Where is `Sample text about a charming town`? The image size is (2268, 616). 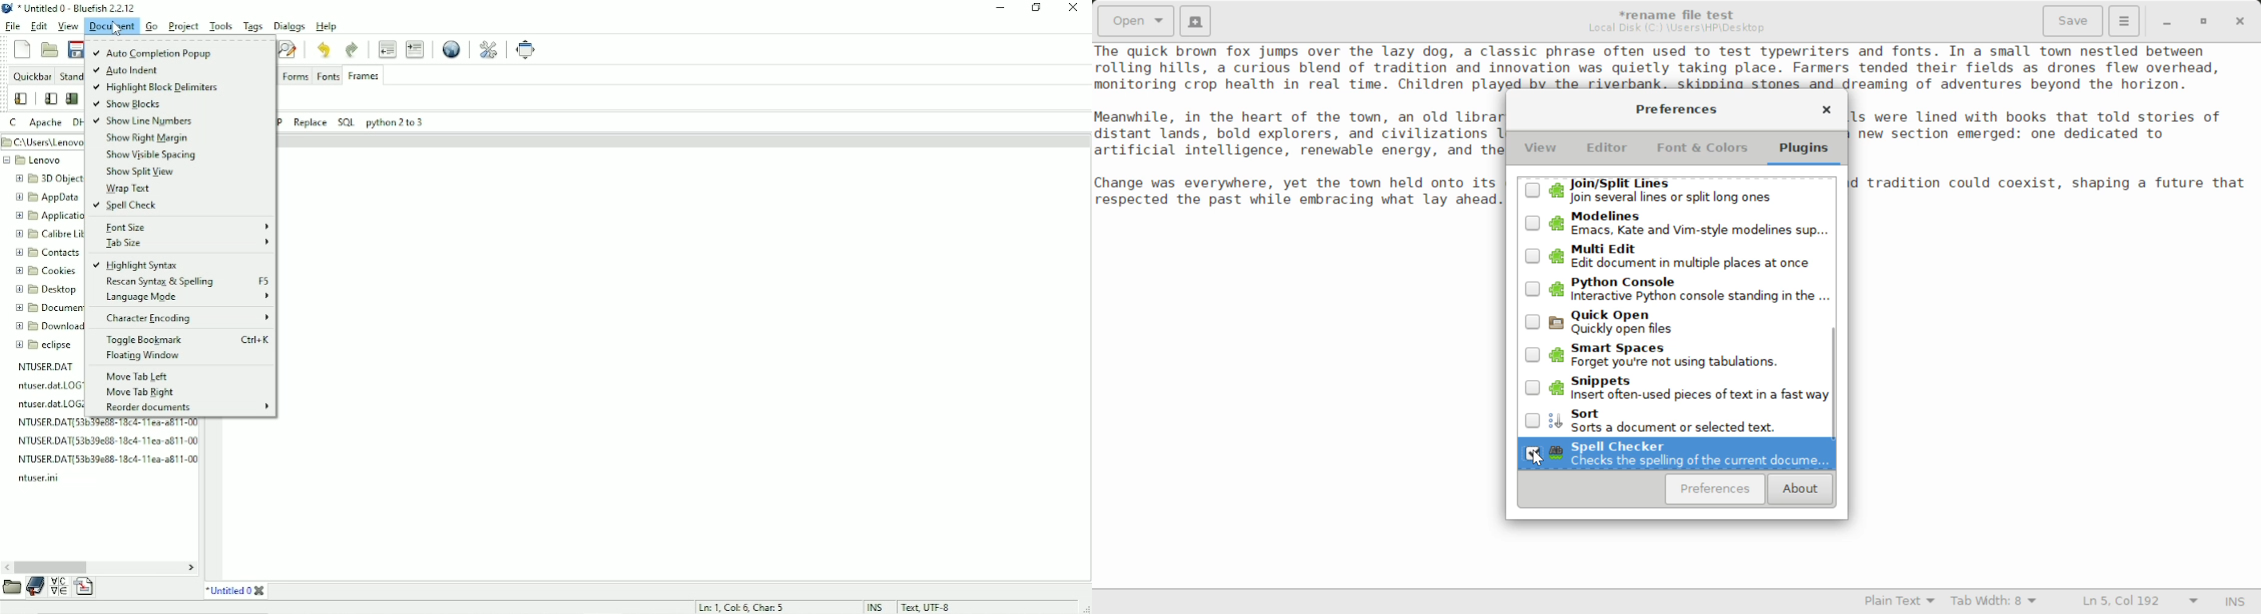 Sample text about a charming town is located at coordinates (1677, 66).